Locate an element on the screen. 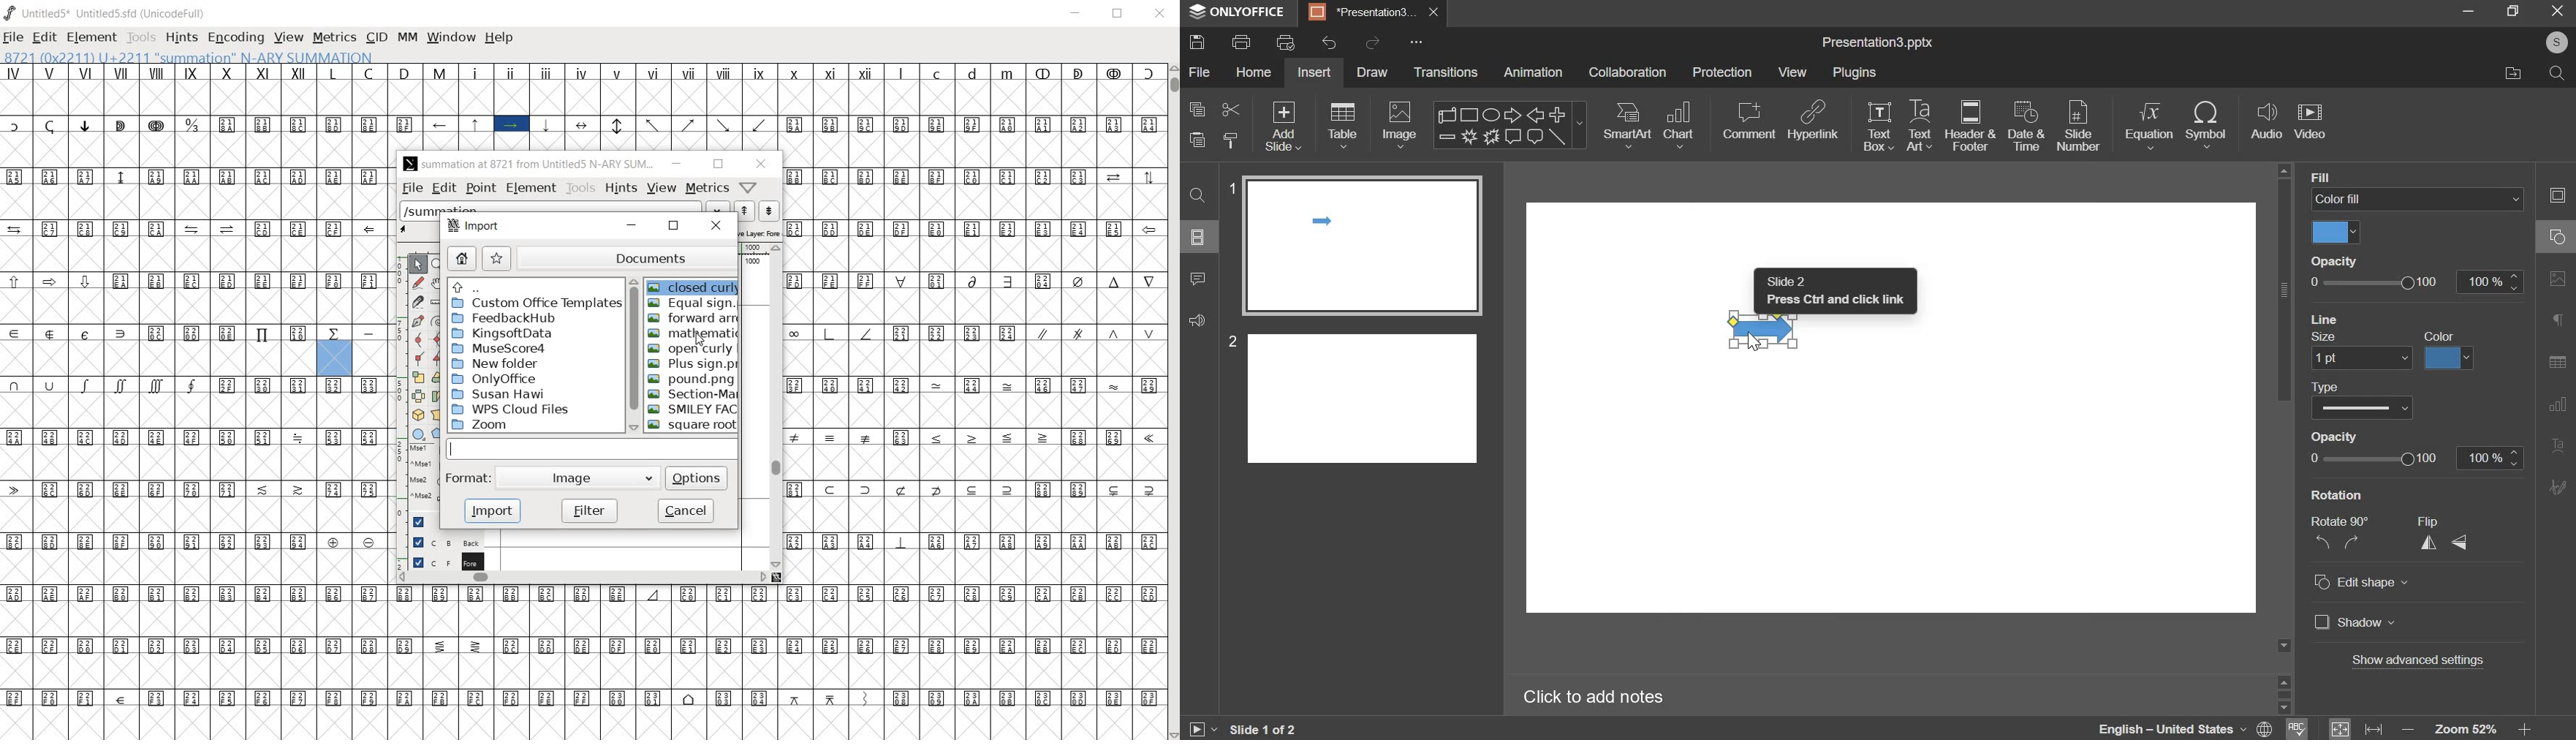 The image size is (2576, 756). restore is located at coordinates (717, 164).